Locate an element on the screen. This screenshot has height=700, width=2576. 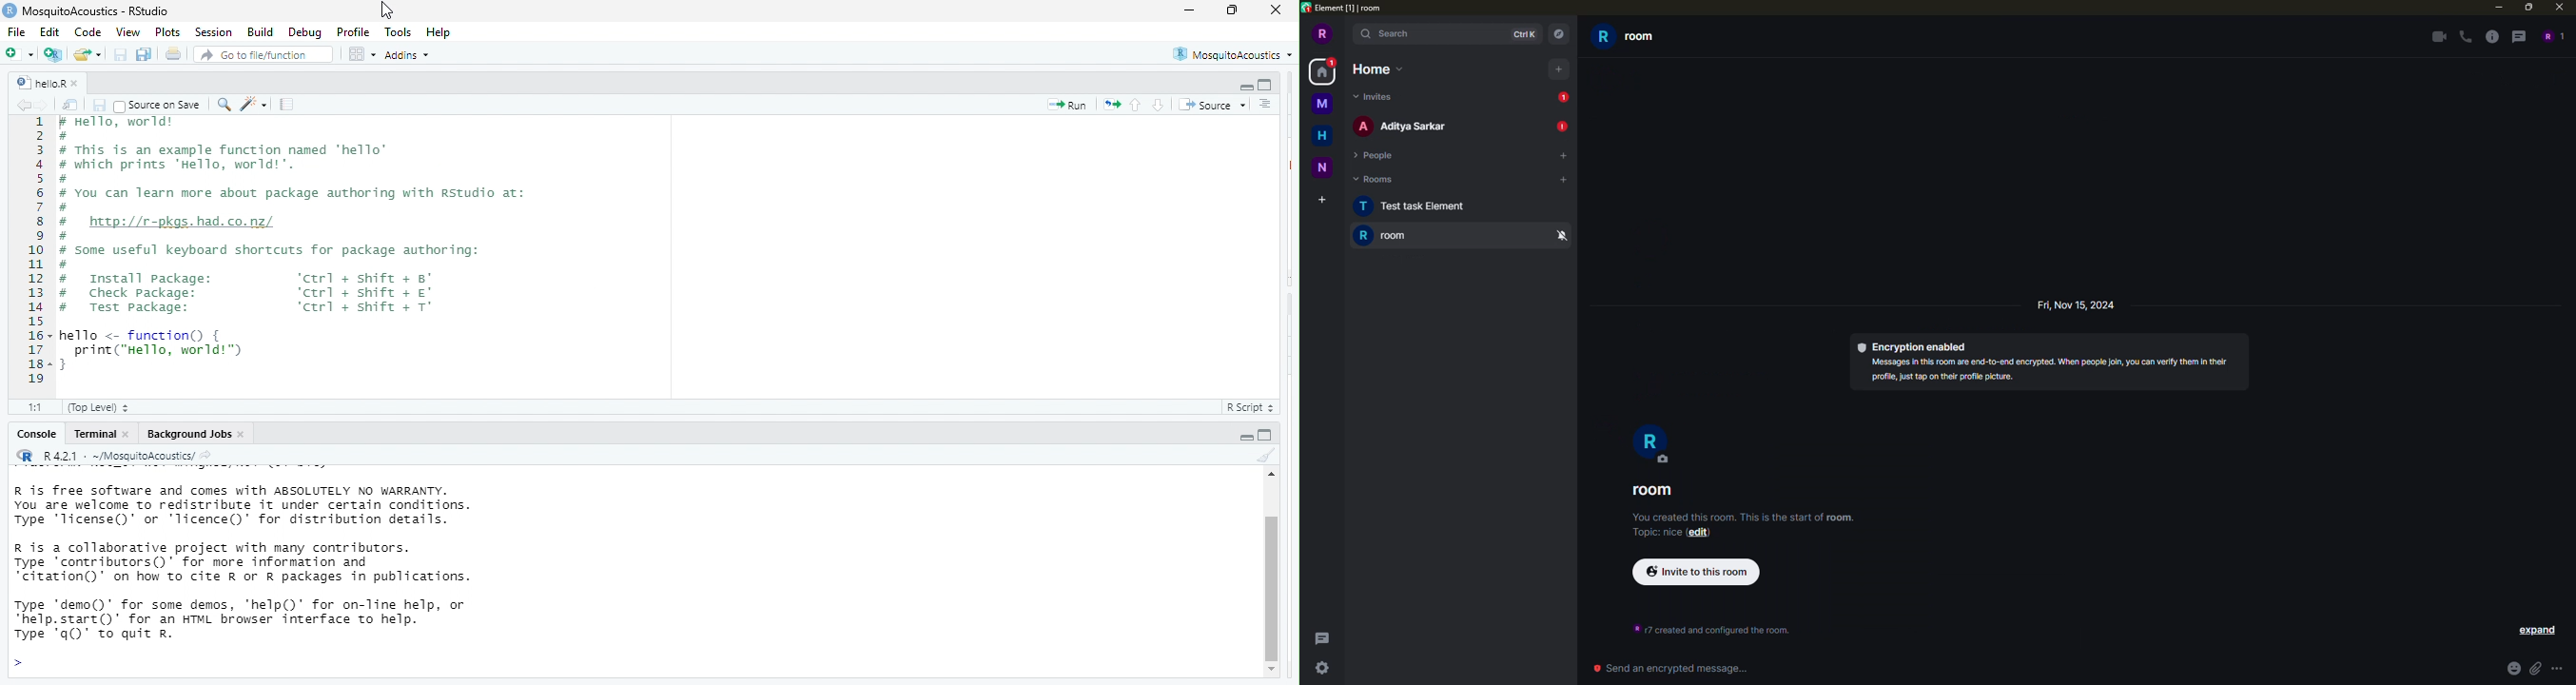
people is located at coordinates (1377, 155).